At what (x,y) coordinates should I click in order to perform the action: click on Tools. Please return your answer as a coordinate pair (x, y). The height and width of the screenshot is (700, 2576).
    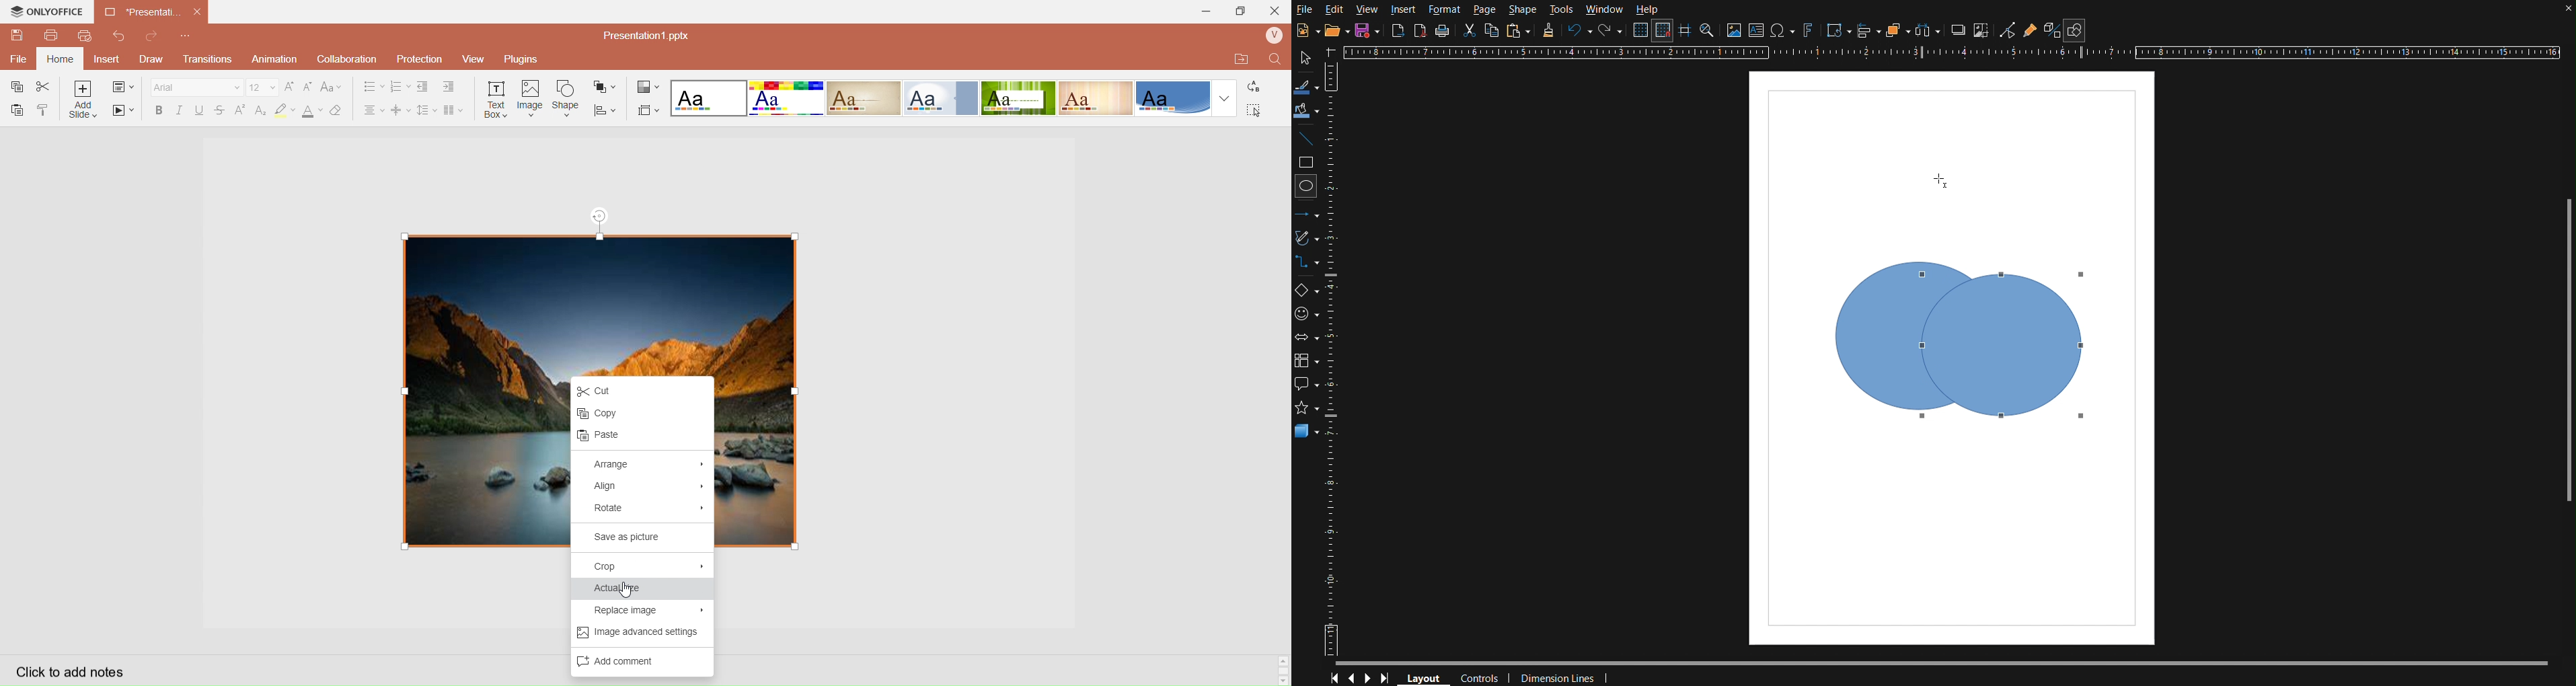
    Looking at the image, I should click on (1563, 8).